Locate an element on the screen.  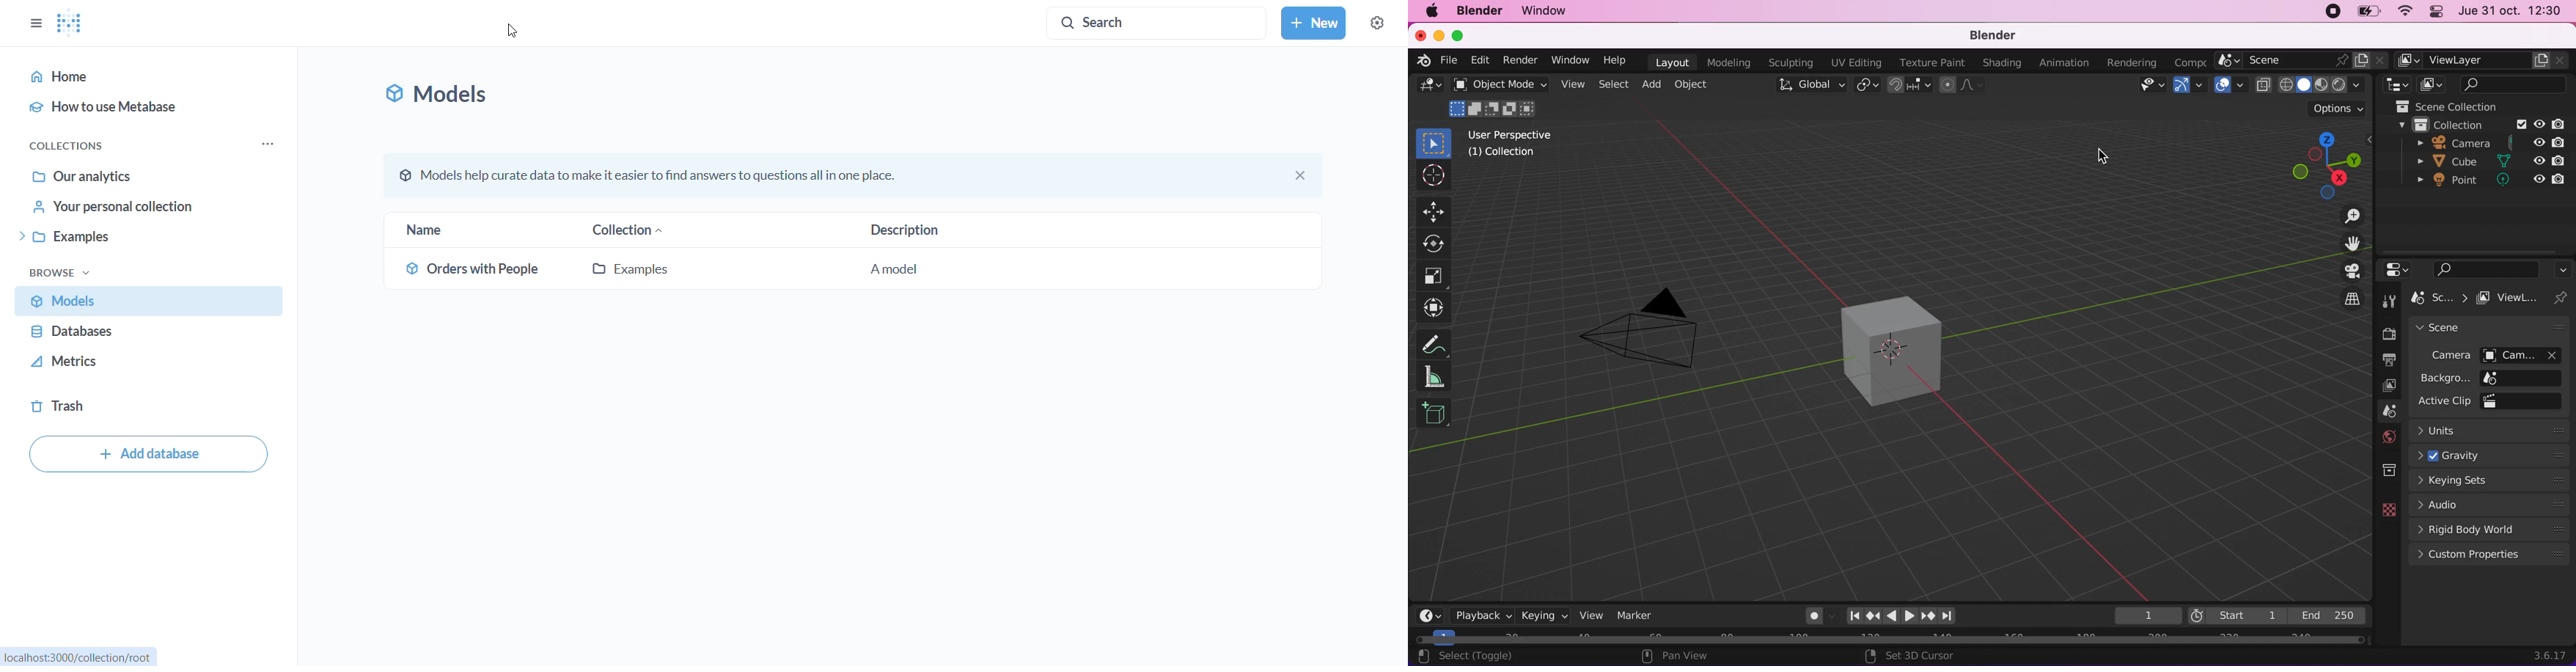
hide in viewpoint is located at coordinates (2538, 181).